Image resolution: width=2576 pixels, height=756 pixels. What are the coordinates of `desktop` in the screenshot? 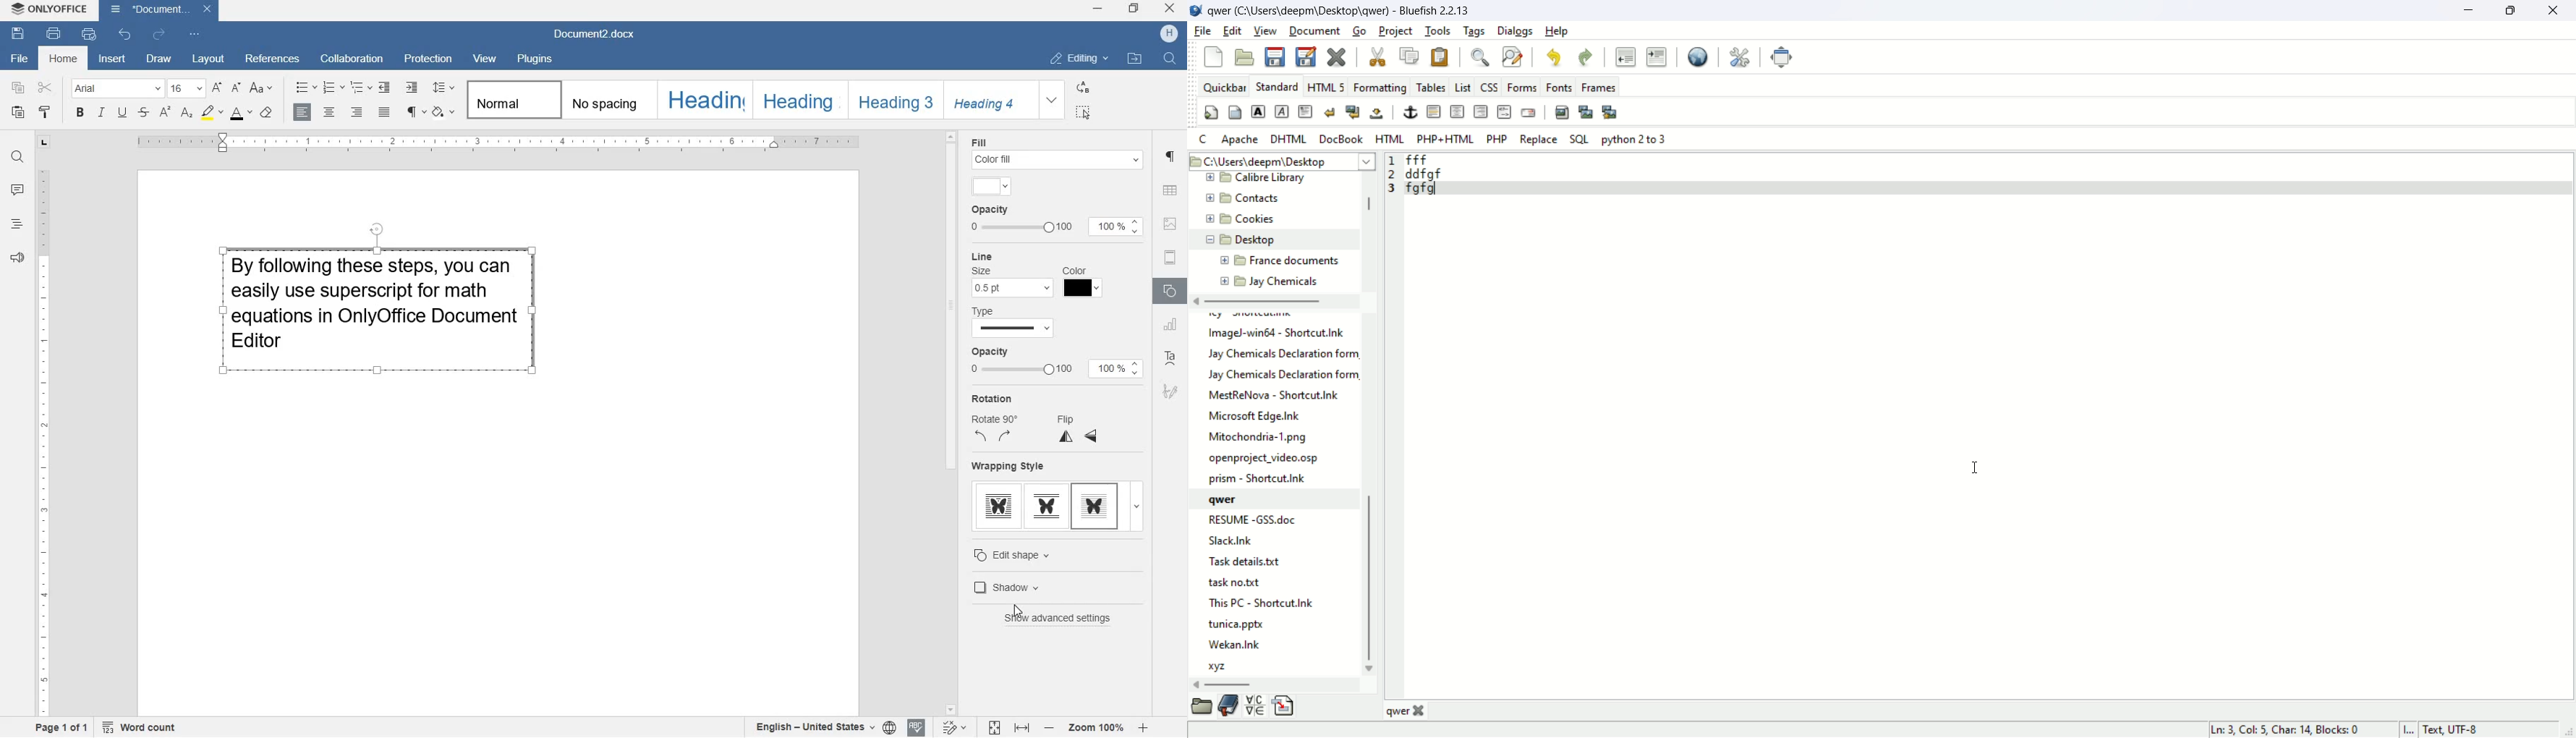 It's located at (1243, 238).